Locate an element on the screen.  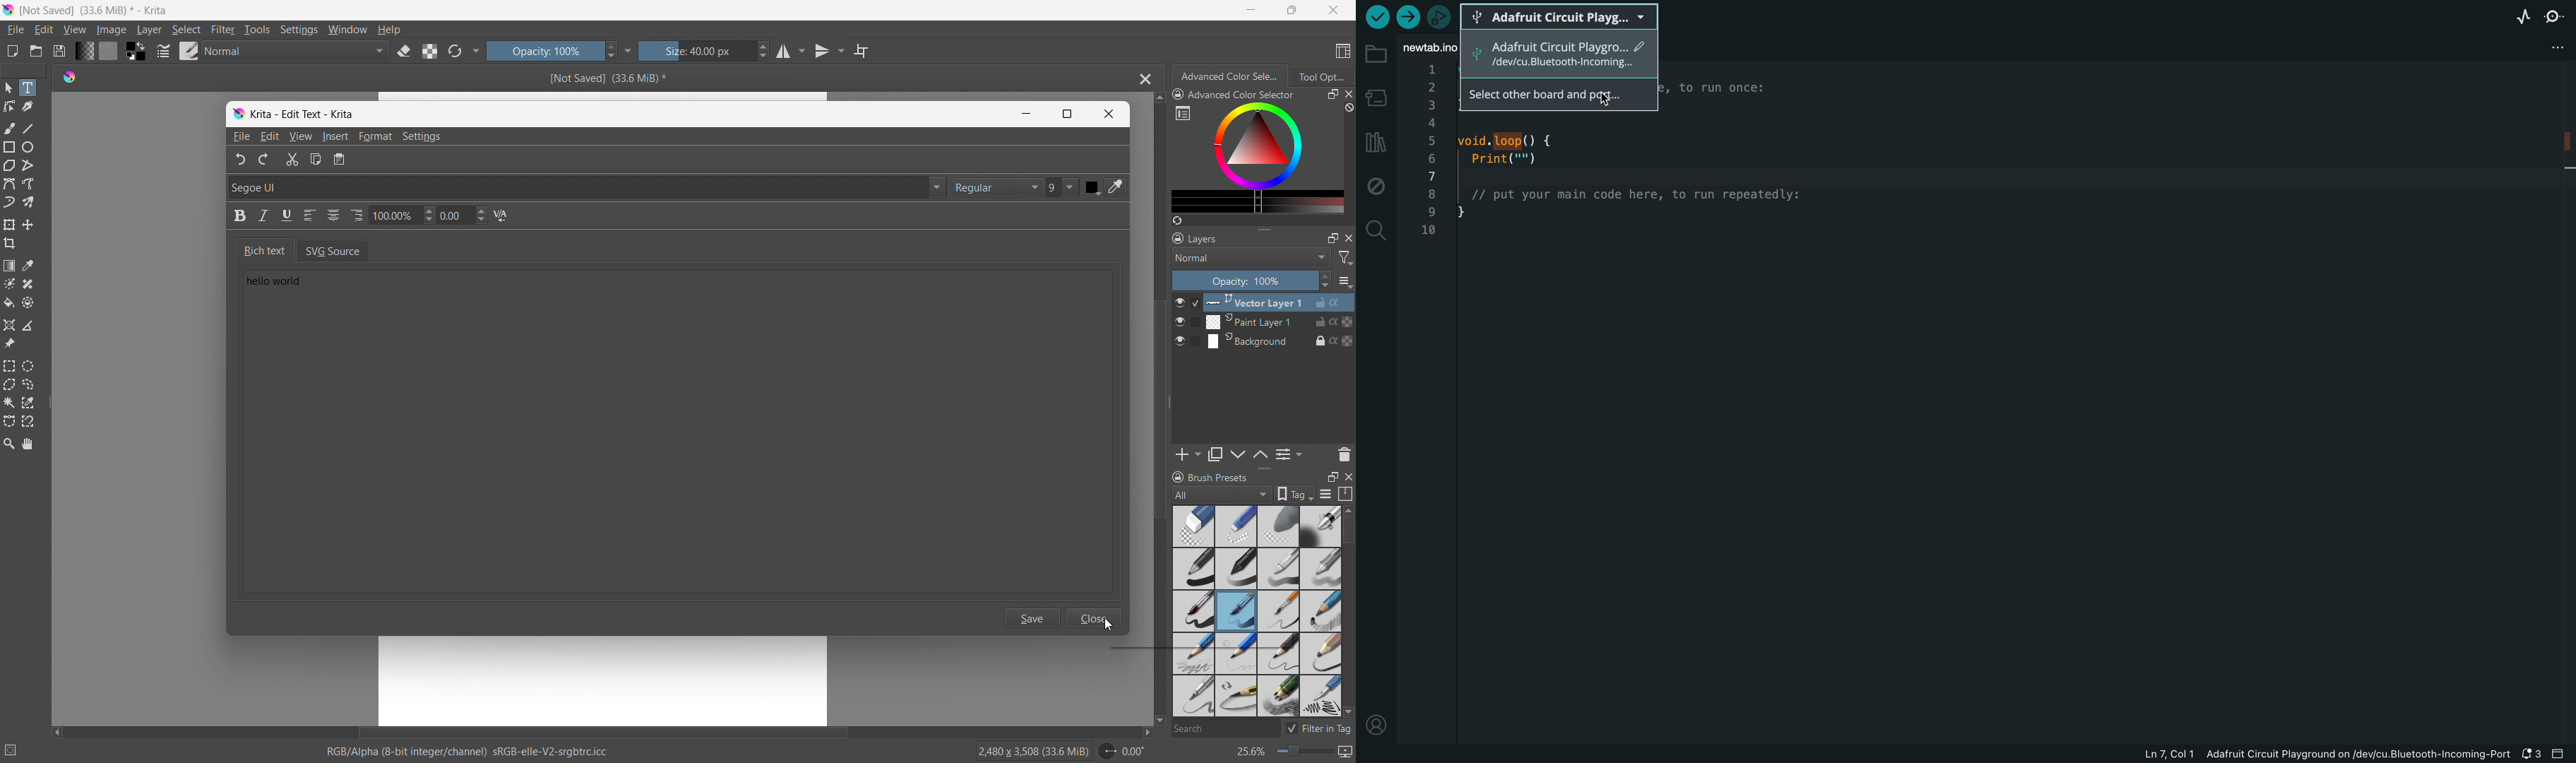
caligraphy tool is located at coordinates (28, 107).